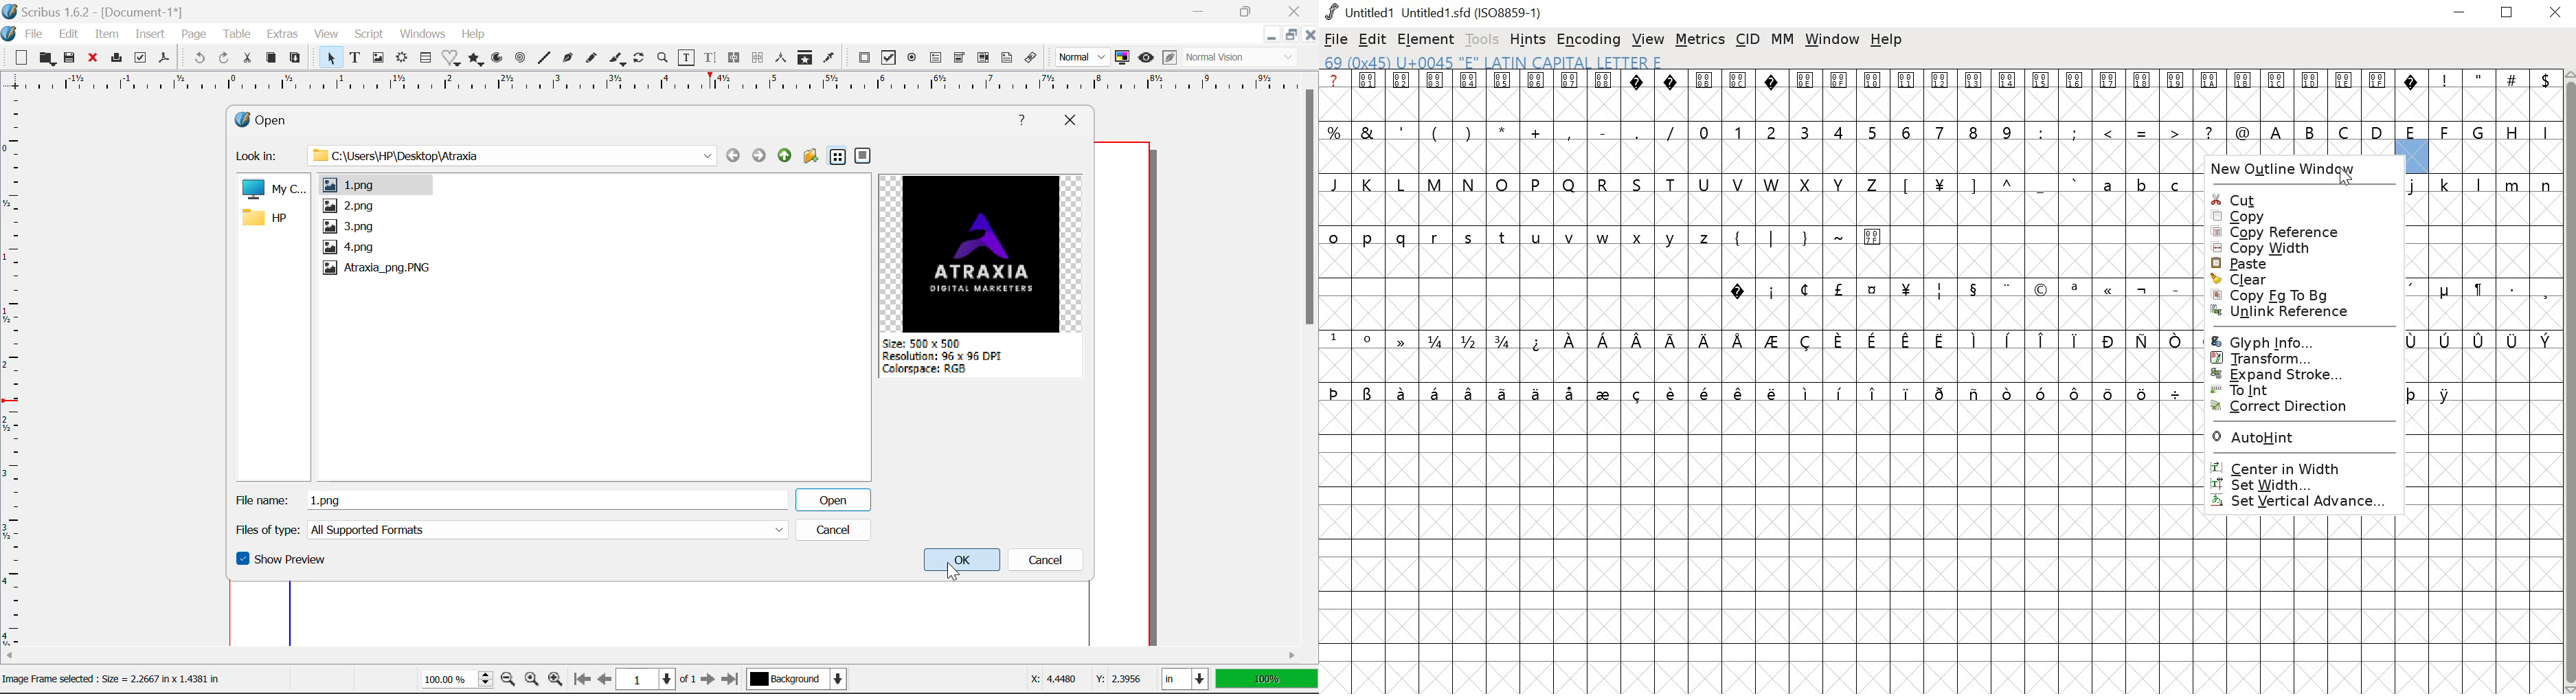 This screenshot has width=2576, height=700. Describe the element at coordinates (759, 58) in the screenshot. I see `Delink Text Frames` at that location.